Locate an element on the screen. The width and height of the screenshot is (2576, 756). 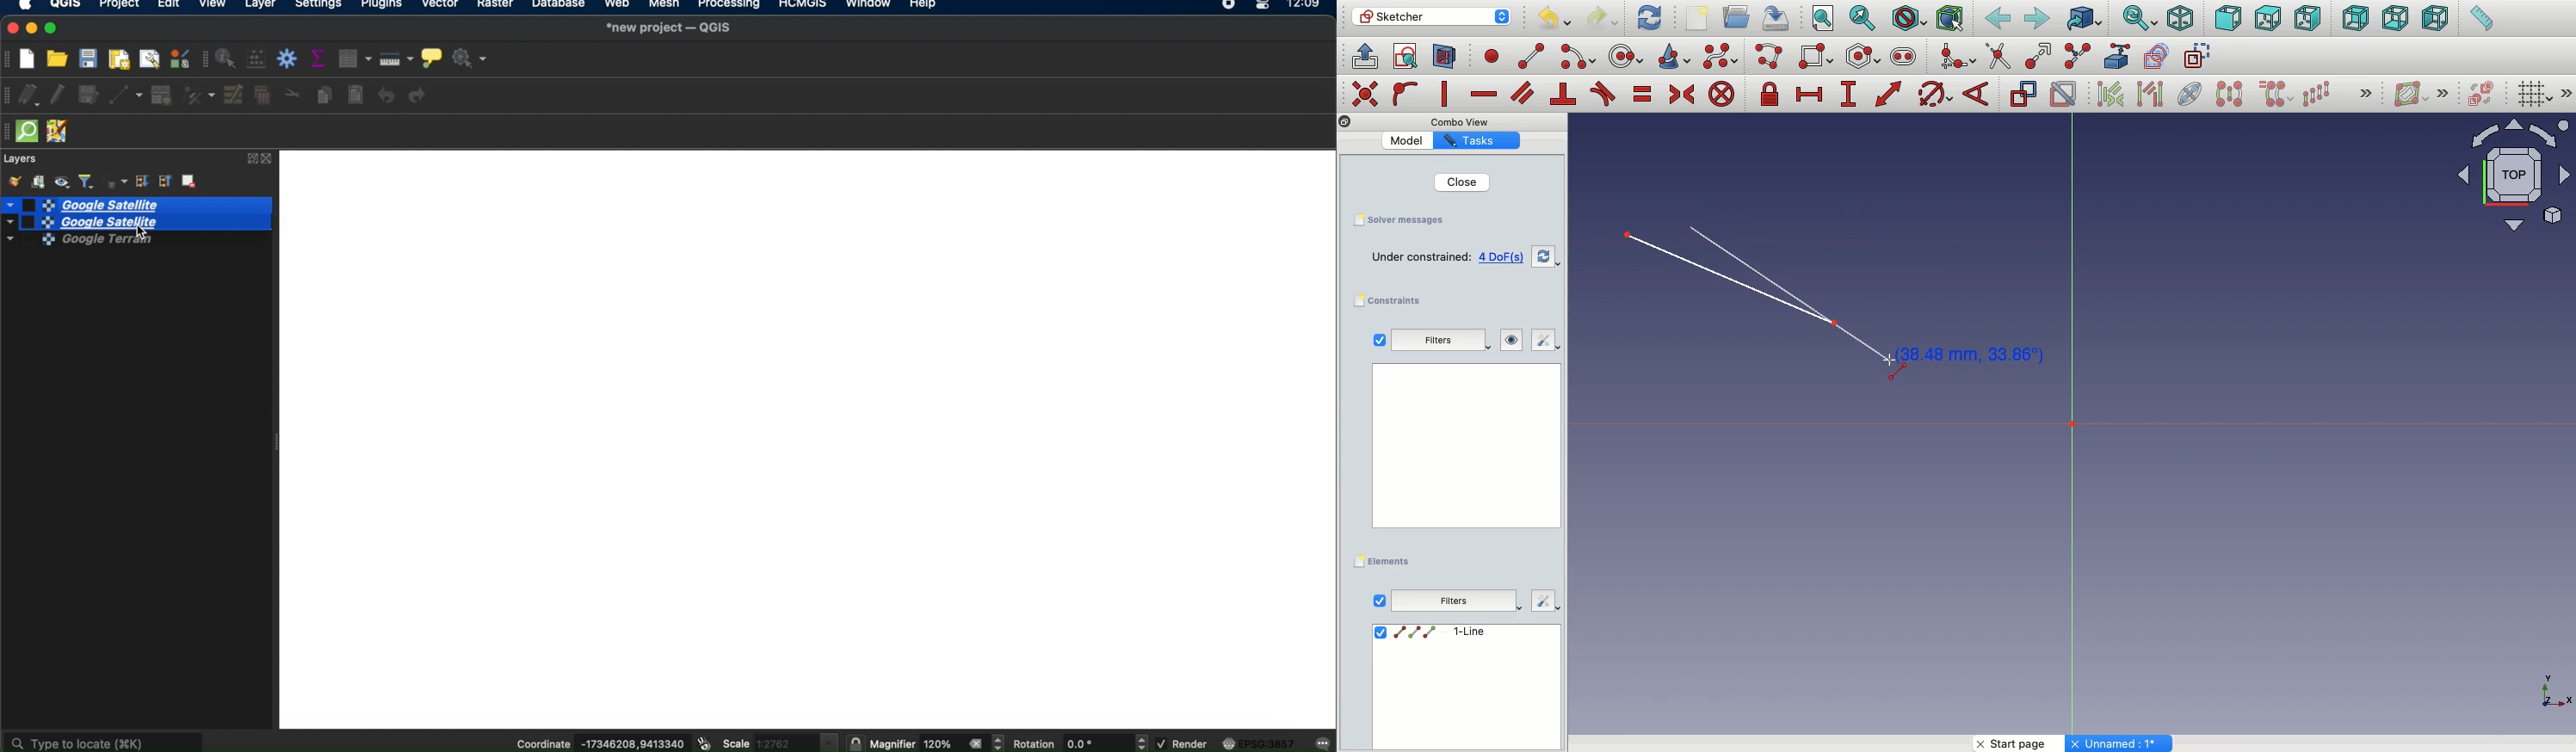
Switch virtual place is located at coordinates (2482, 94).